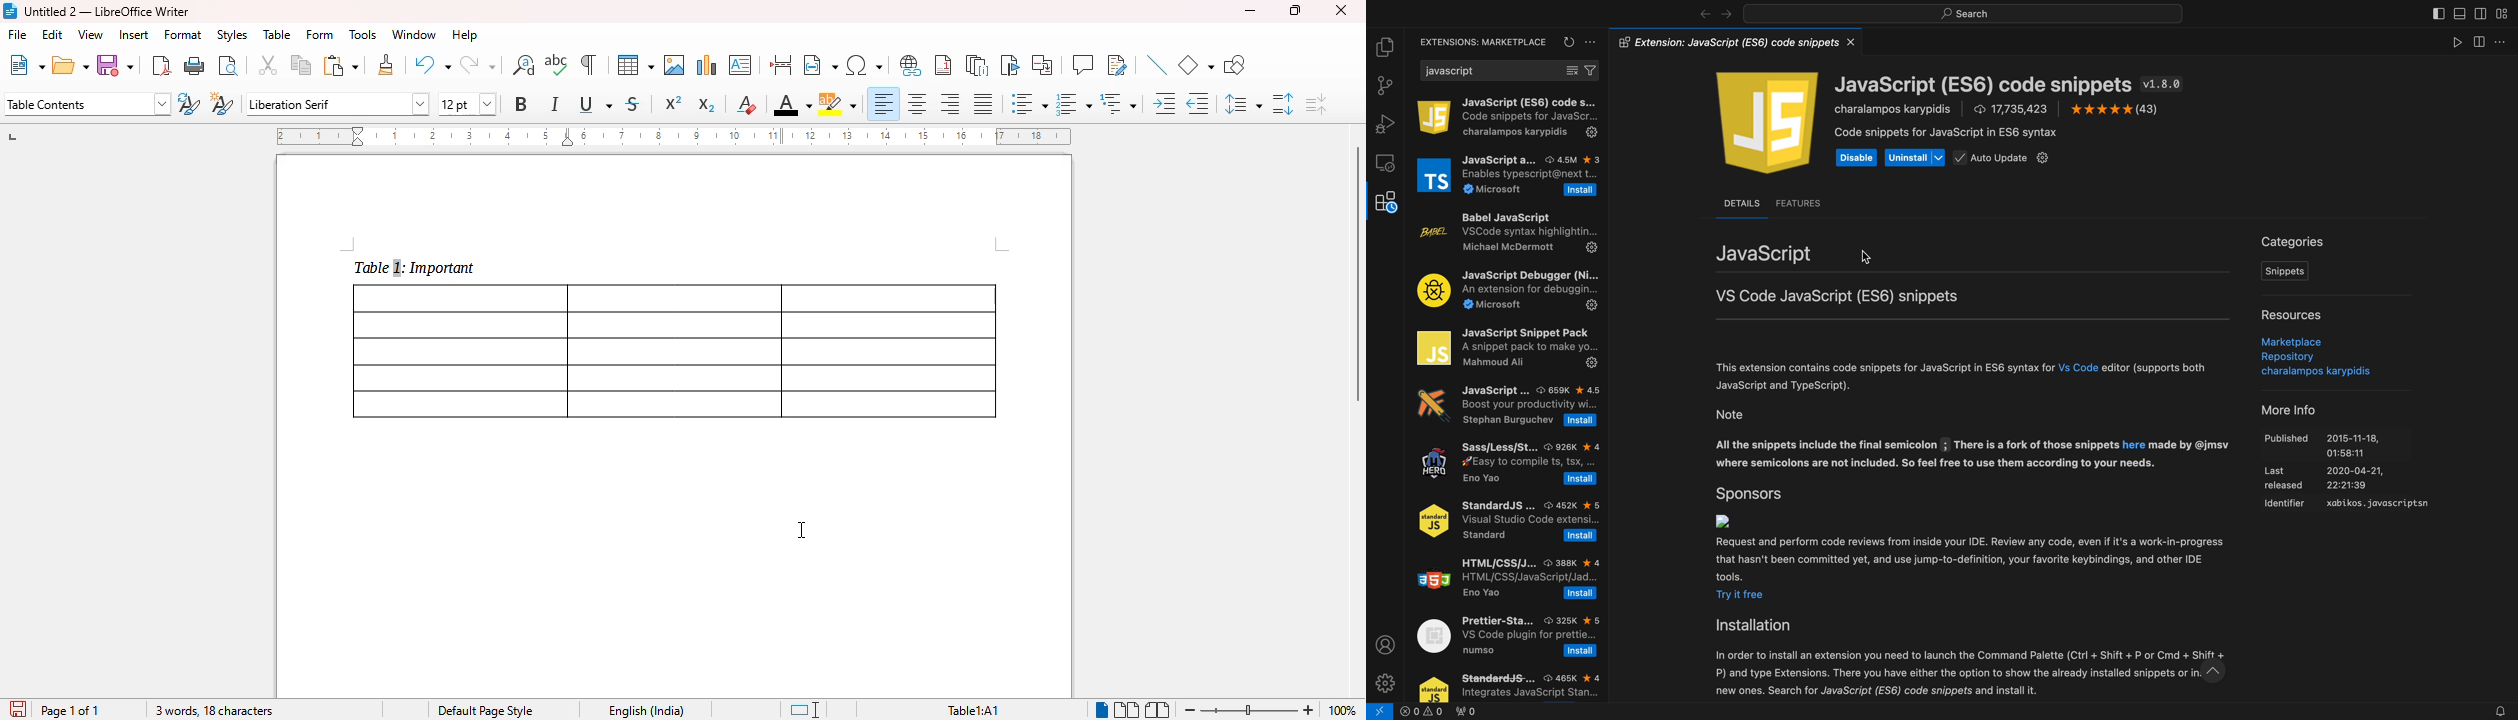  Describe the element at coordinates (556, 64) in the screenshot. I see `spelling` at that location.